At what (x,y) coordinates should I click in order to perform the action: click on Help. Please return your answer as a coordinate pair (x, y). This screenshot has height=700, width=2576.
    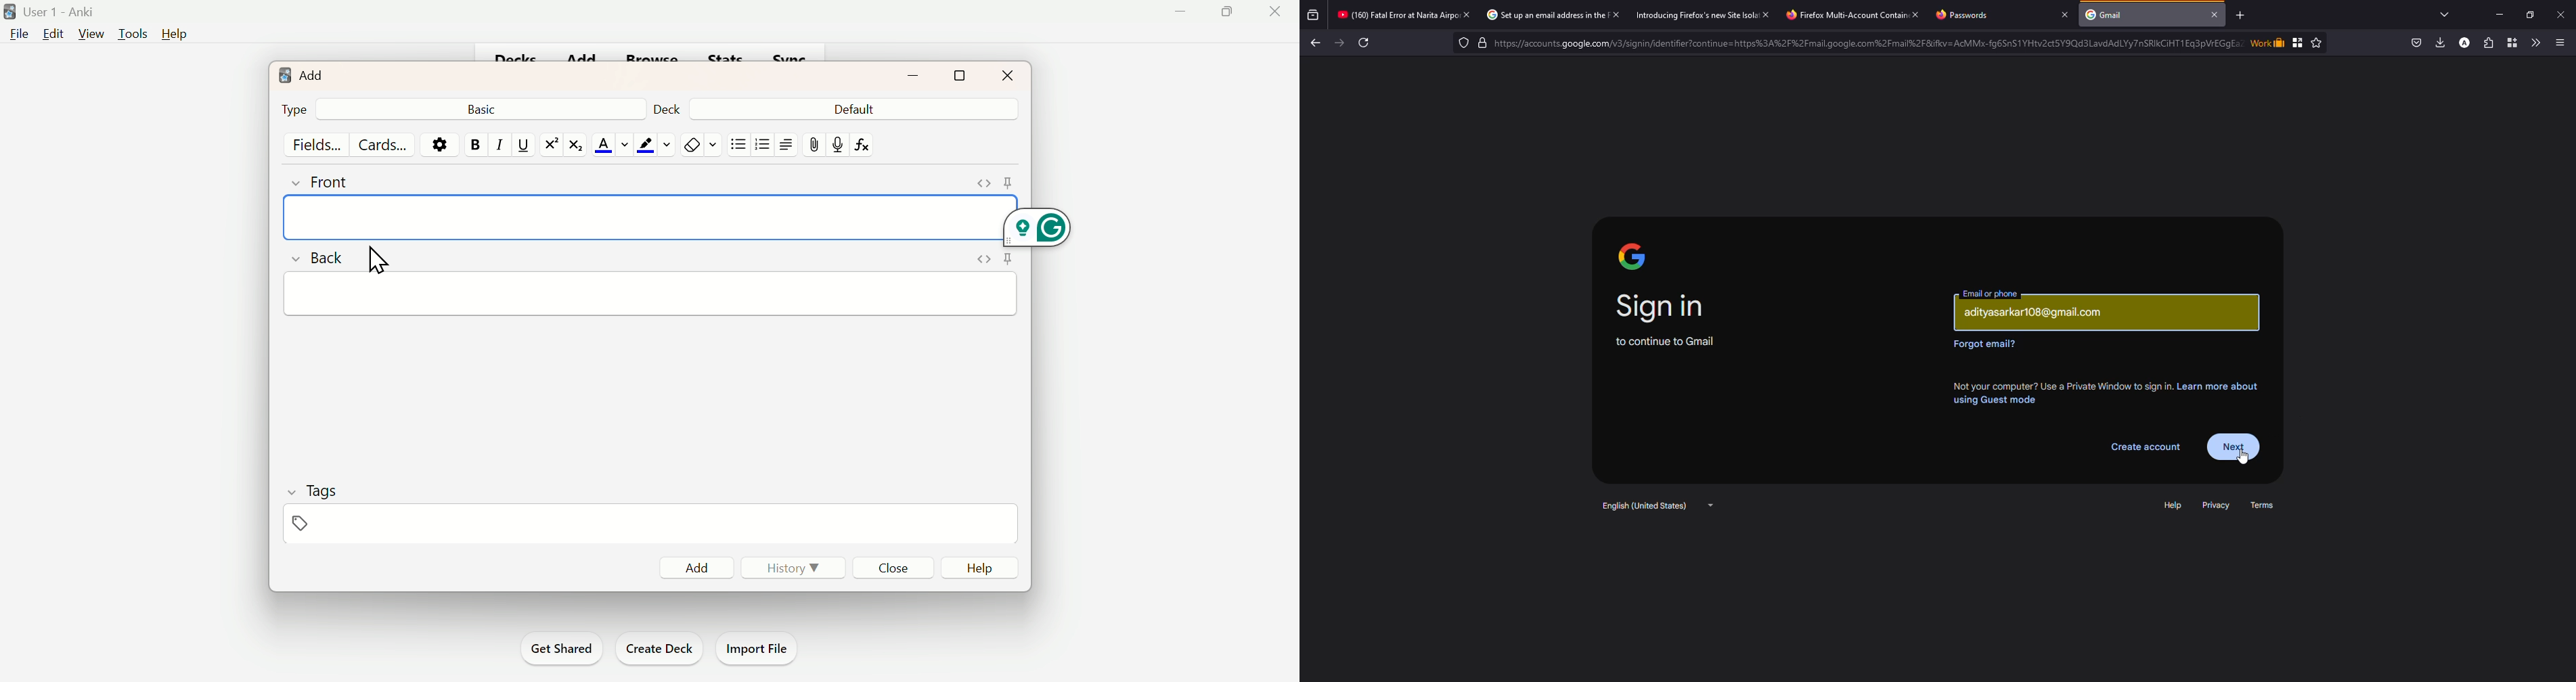
    Looking at the image, I should click on (175, 31).